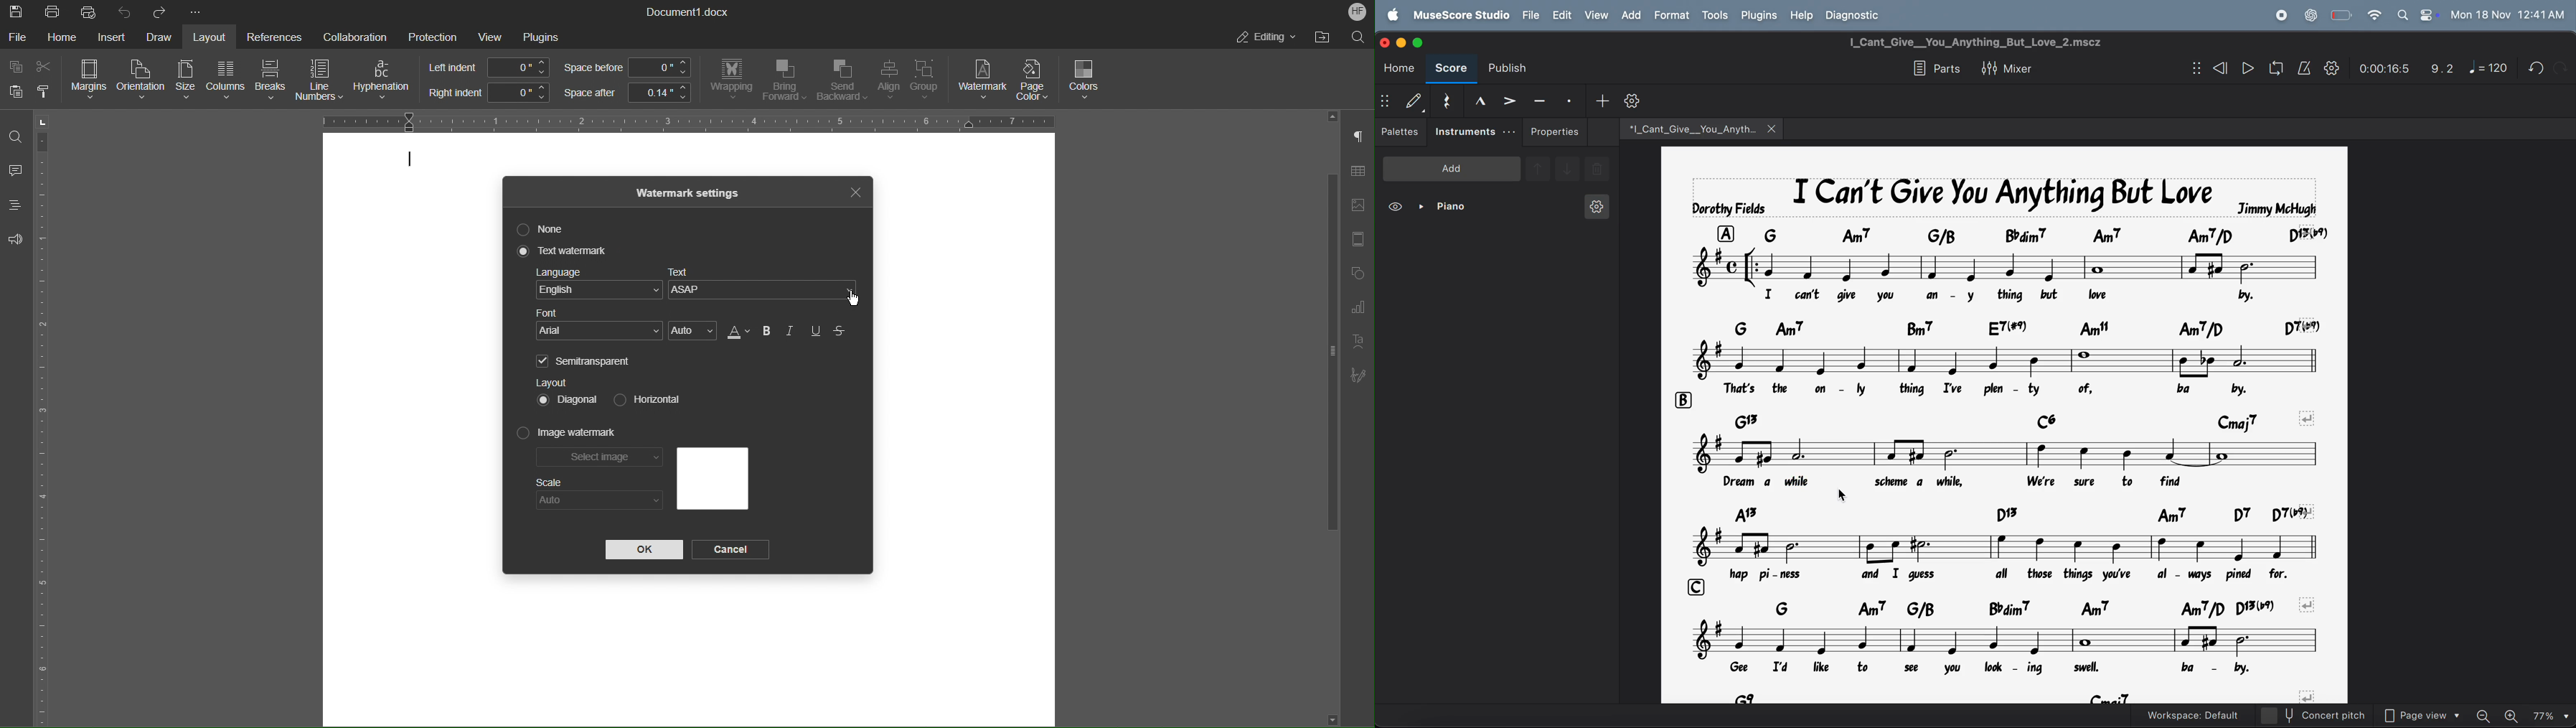 This screenshot has height=728, width=2576. I want to click on chord symbols, so click(2022, 420).